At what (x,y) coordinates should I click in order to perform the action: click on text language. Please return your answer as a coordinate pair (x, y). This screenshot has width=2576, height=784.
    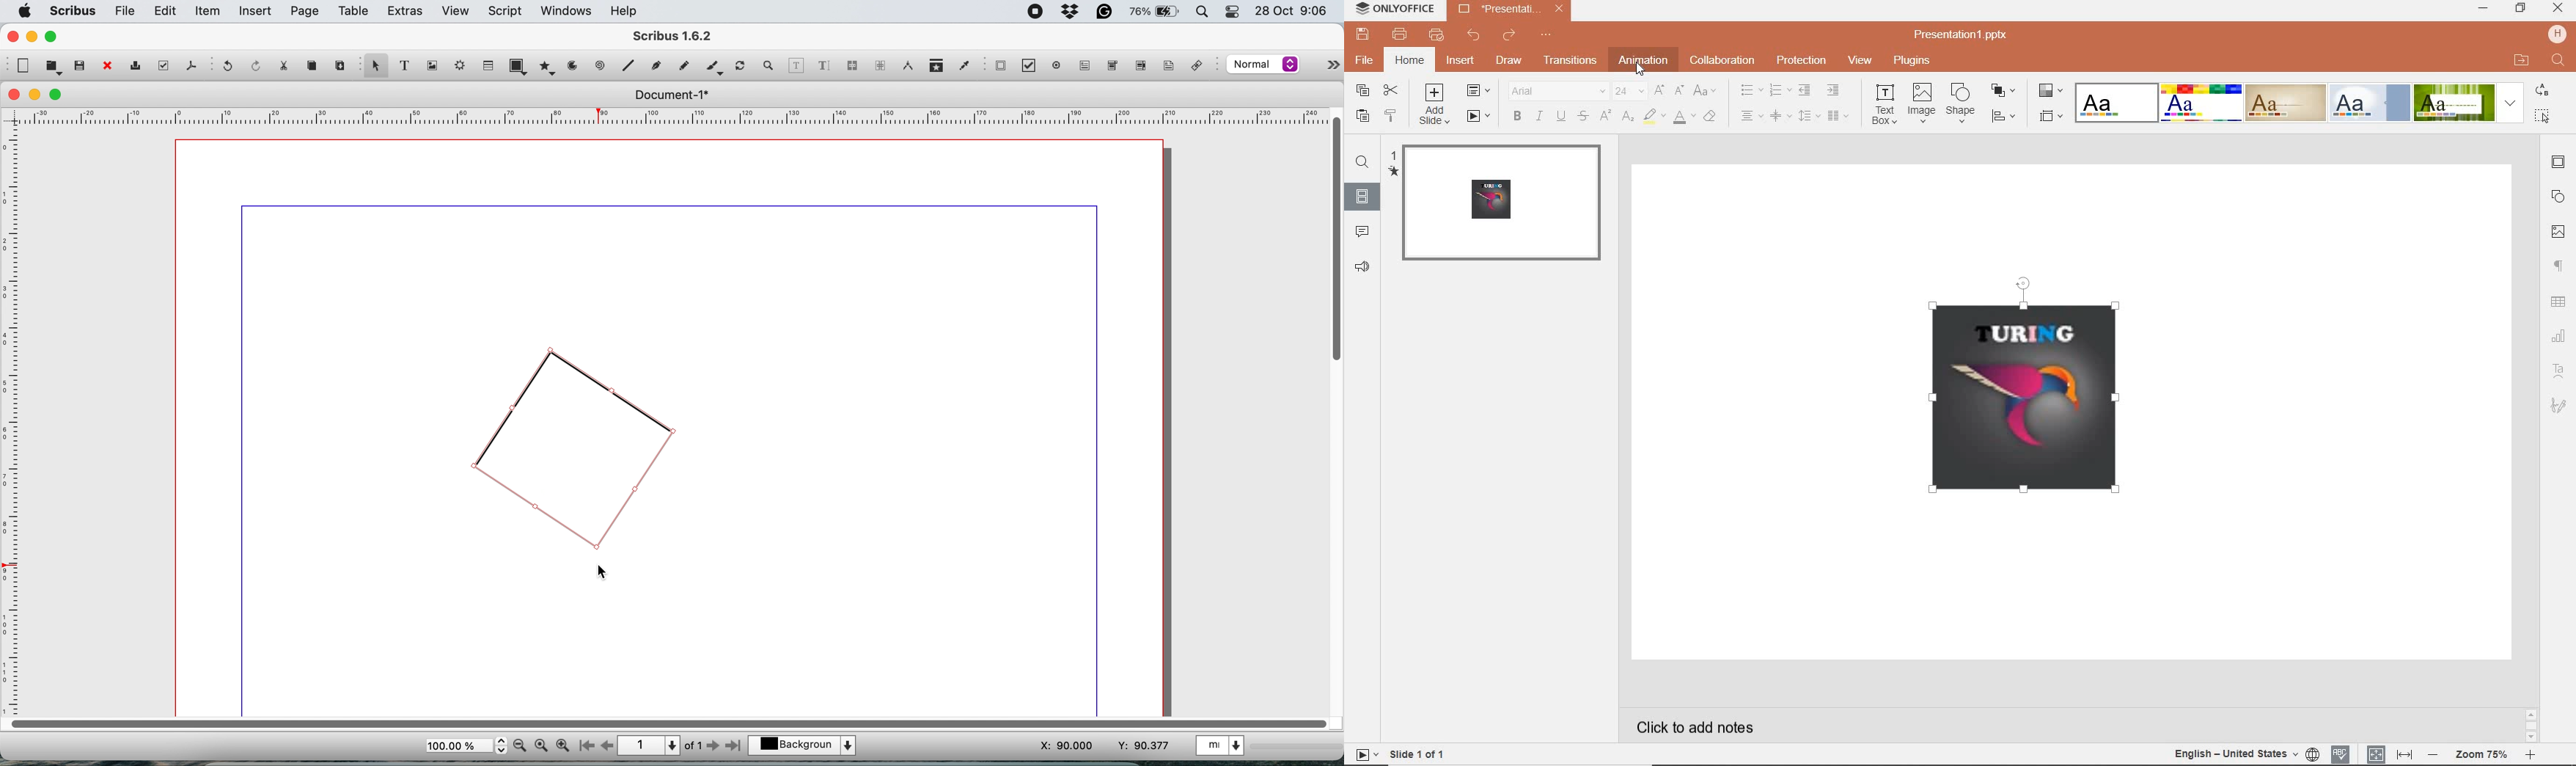
    Looking at the image, I should click on (2234, 753).